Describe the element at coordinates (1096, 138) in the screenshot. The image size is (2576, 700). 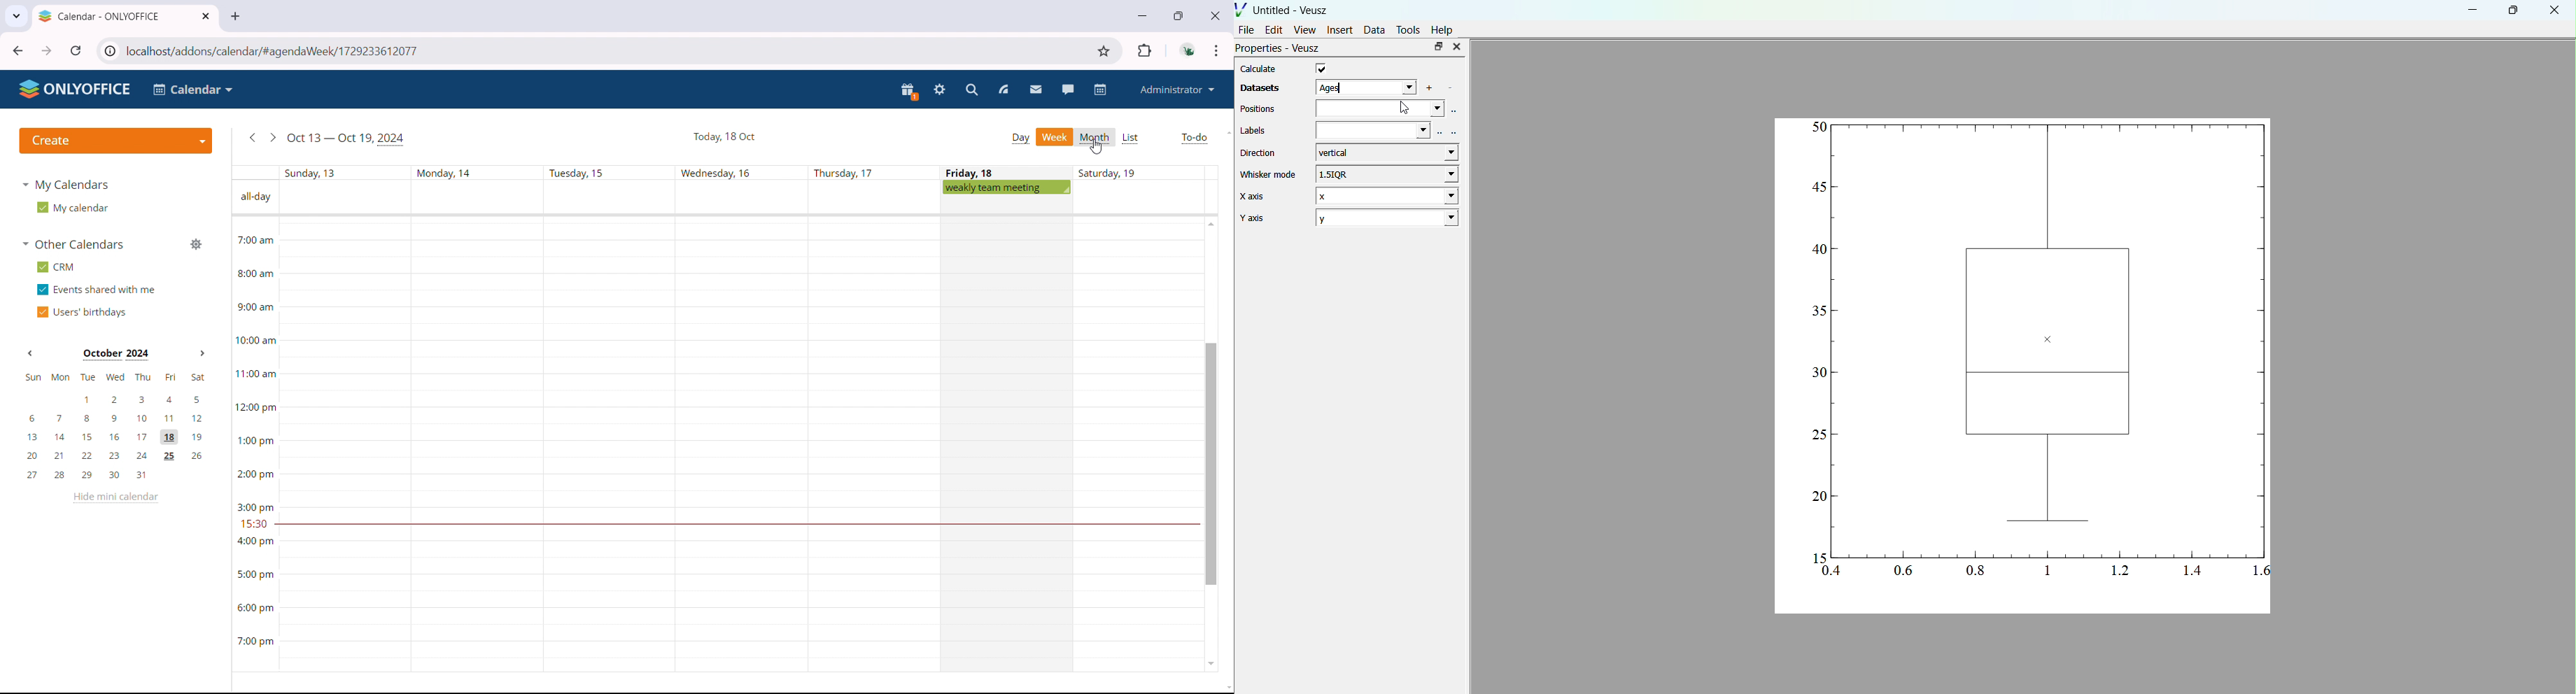
I see `month view` at that location.